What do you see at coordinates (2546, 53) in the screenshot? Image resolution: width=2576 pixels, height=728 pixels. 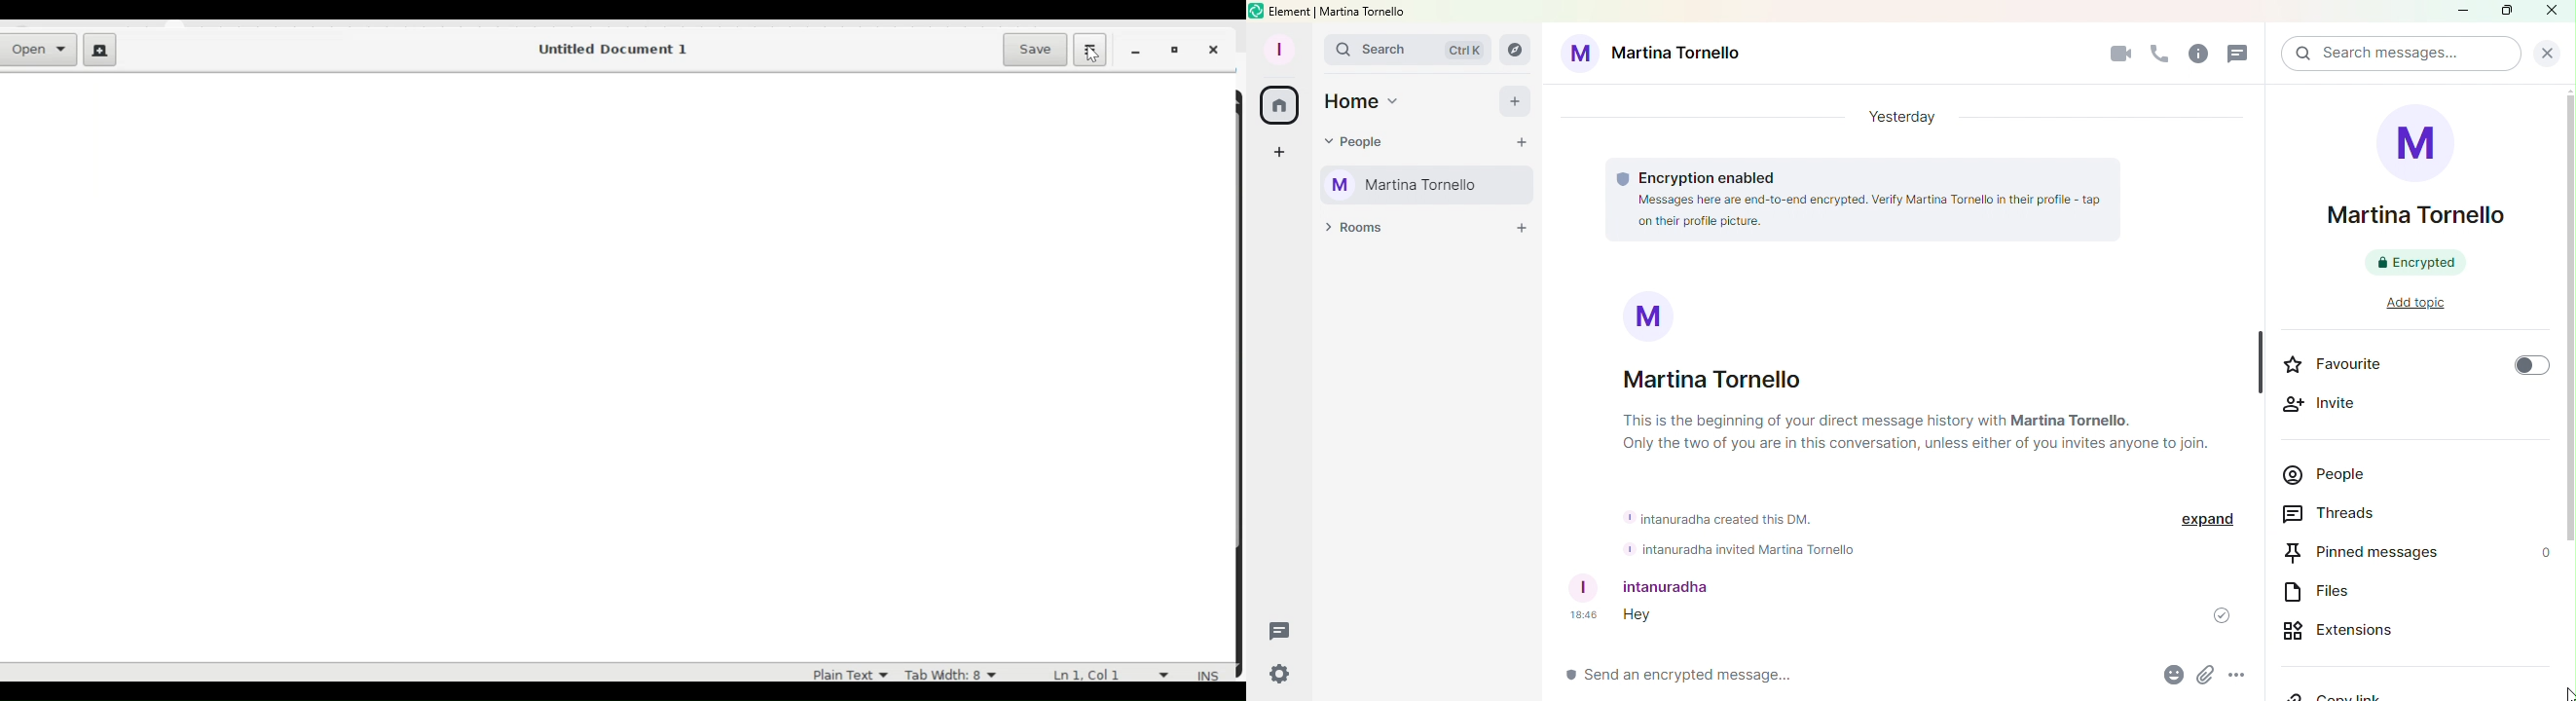 I see `Close` at bounding box center [2546, 53].